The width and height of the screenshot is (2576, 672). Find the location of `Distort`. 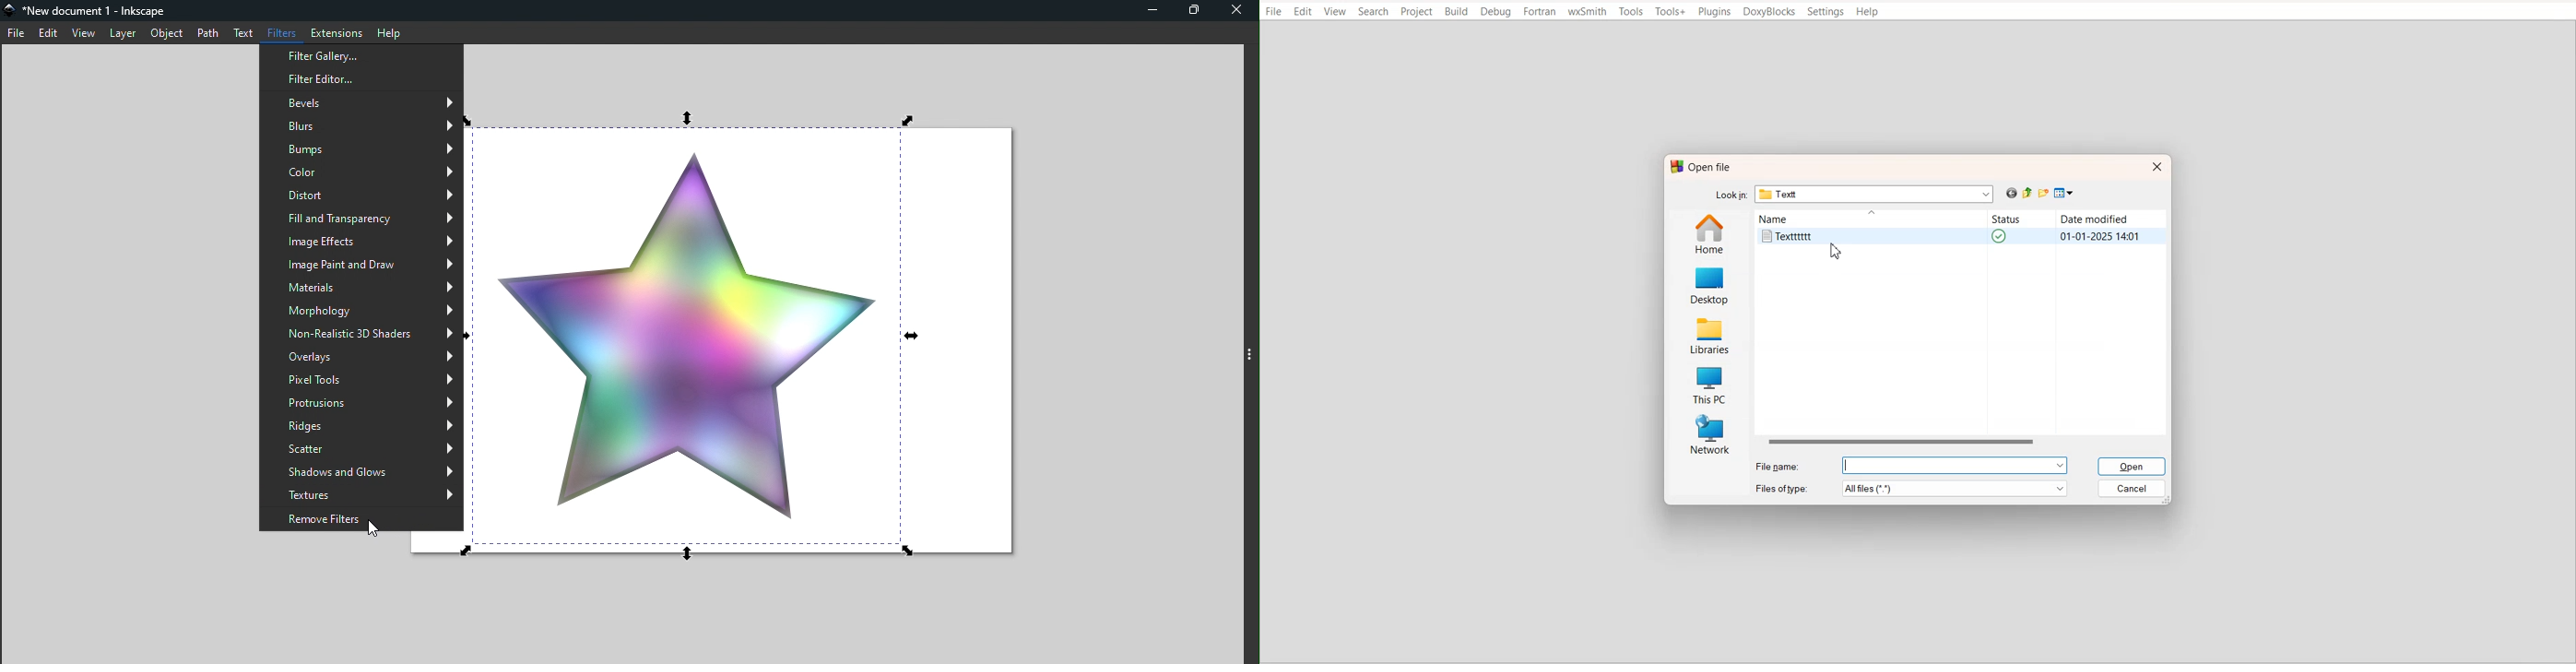

Distort is located at coordinates (360, 195).